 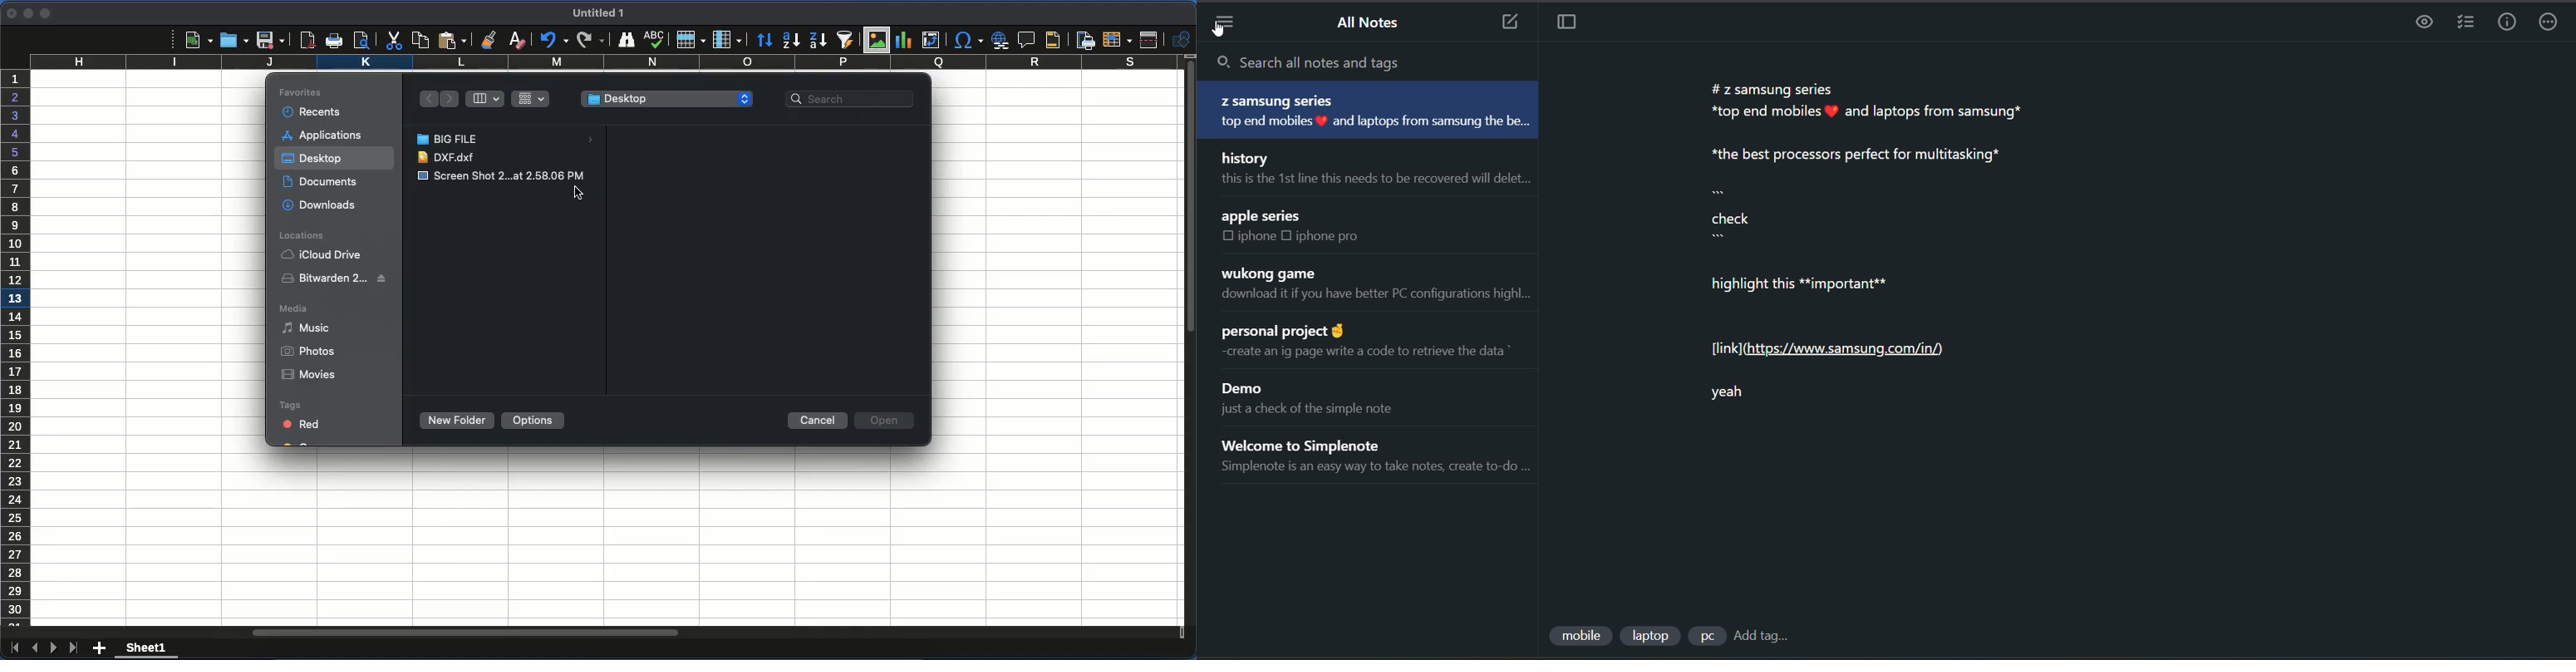 What do you see at coordinates (9, 12) in the screenshot?
I see `close` at bounding box center [9, 12].